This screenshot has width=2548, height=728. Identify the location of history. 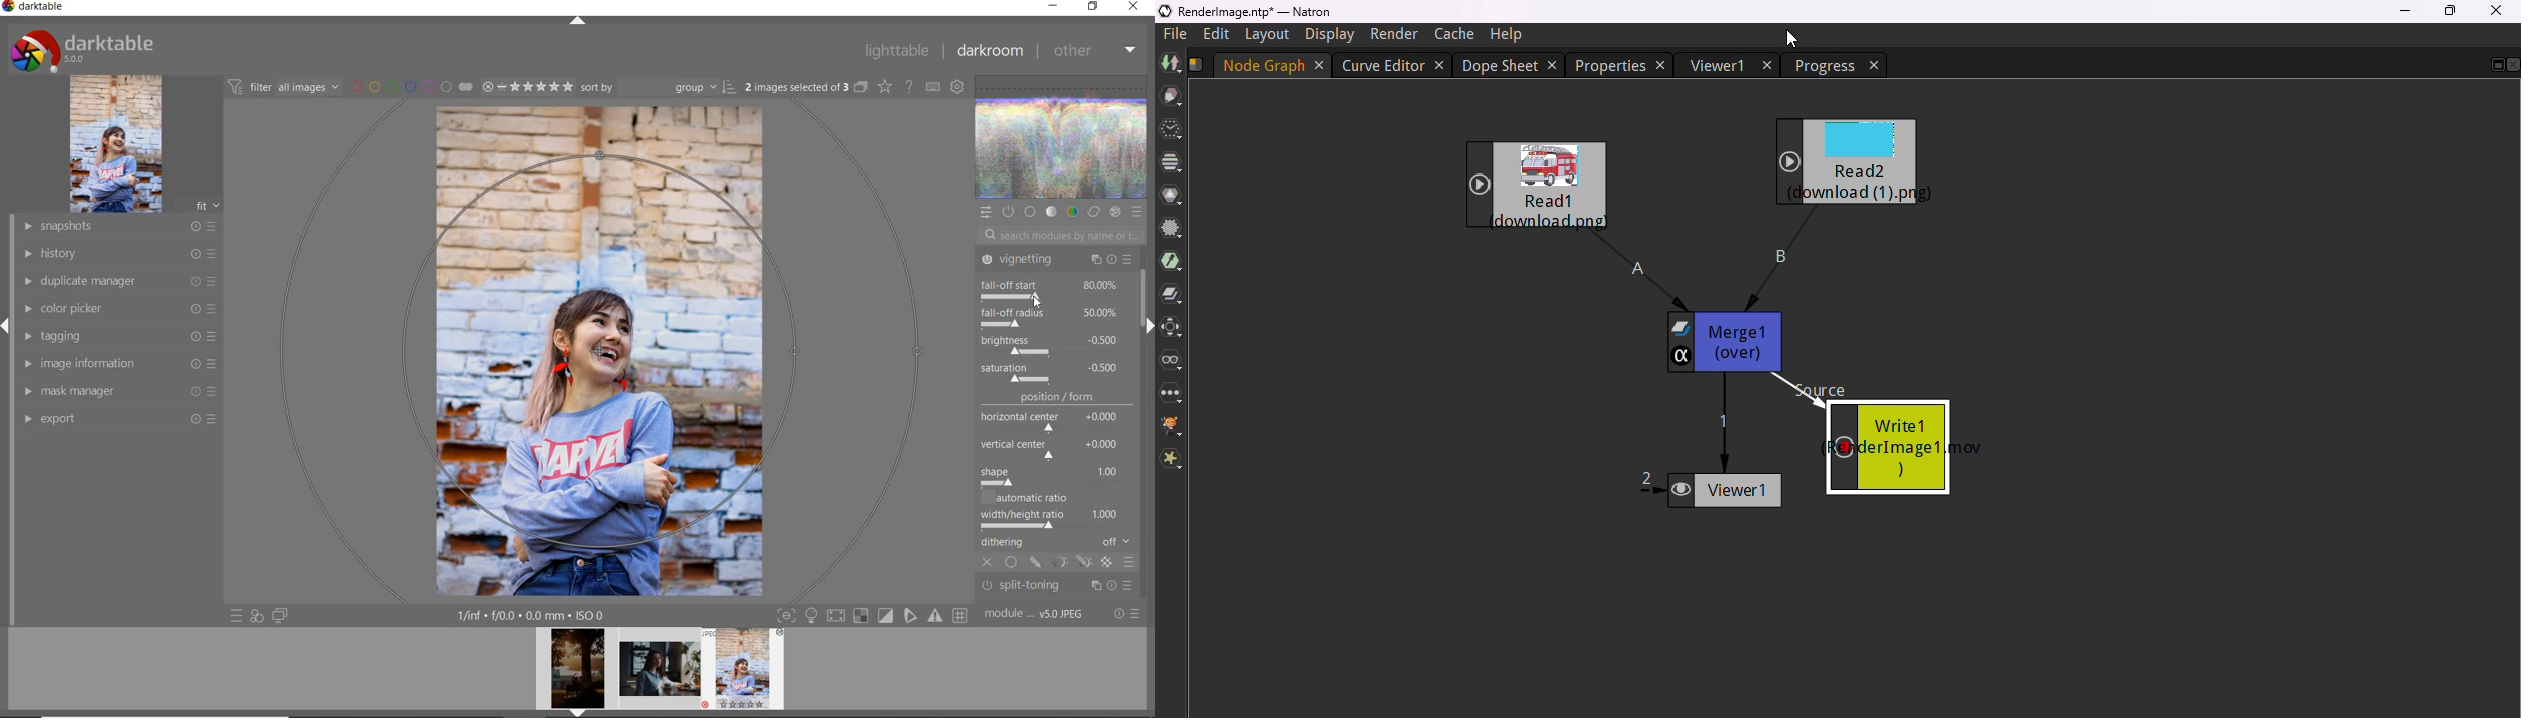
(119, 252).